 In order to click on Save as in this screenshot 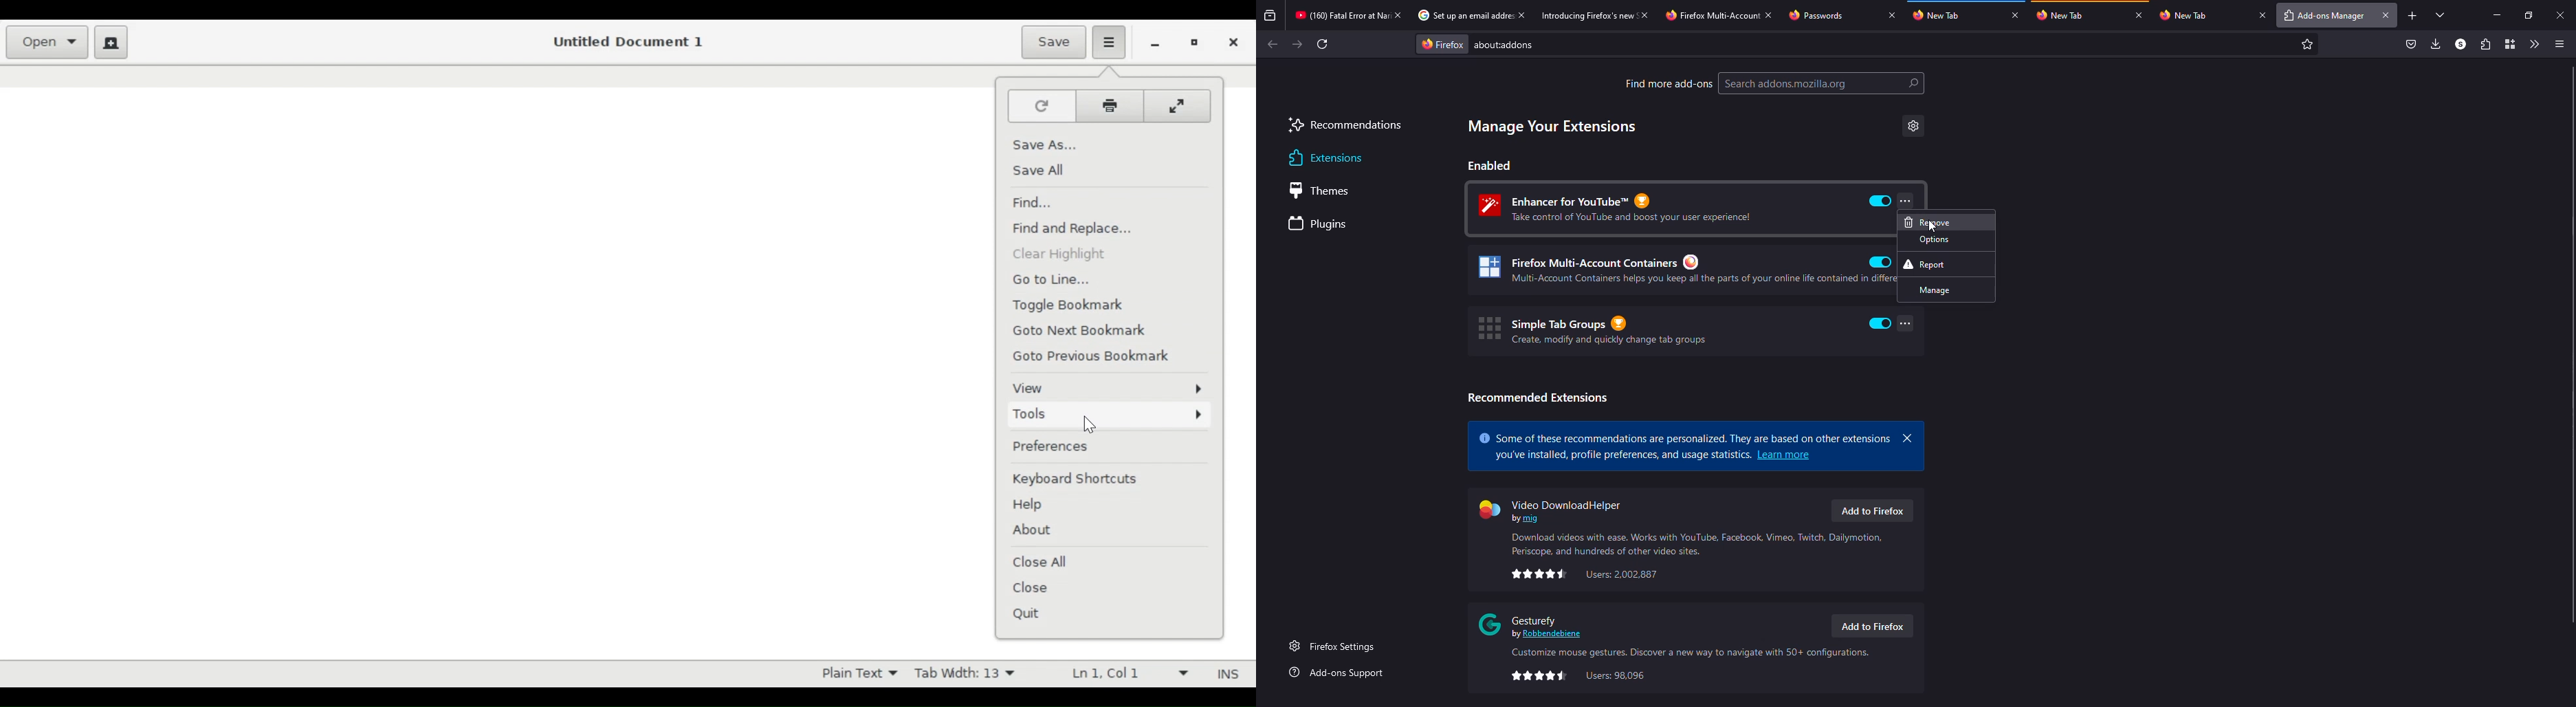, I will do `click(1045, 144)`.